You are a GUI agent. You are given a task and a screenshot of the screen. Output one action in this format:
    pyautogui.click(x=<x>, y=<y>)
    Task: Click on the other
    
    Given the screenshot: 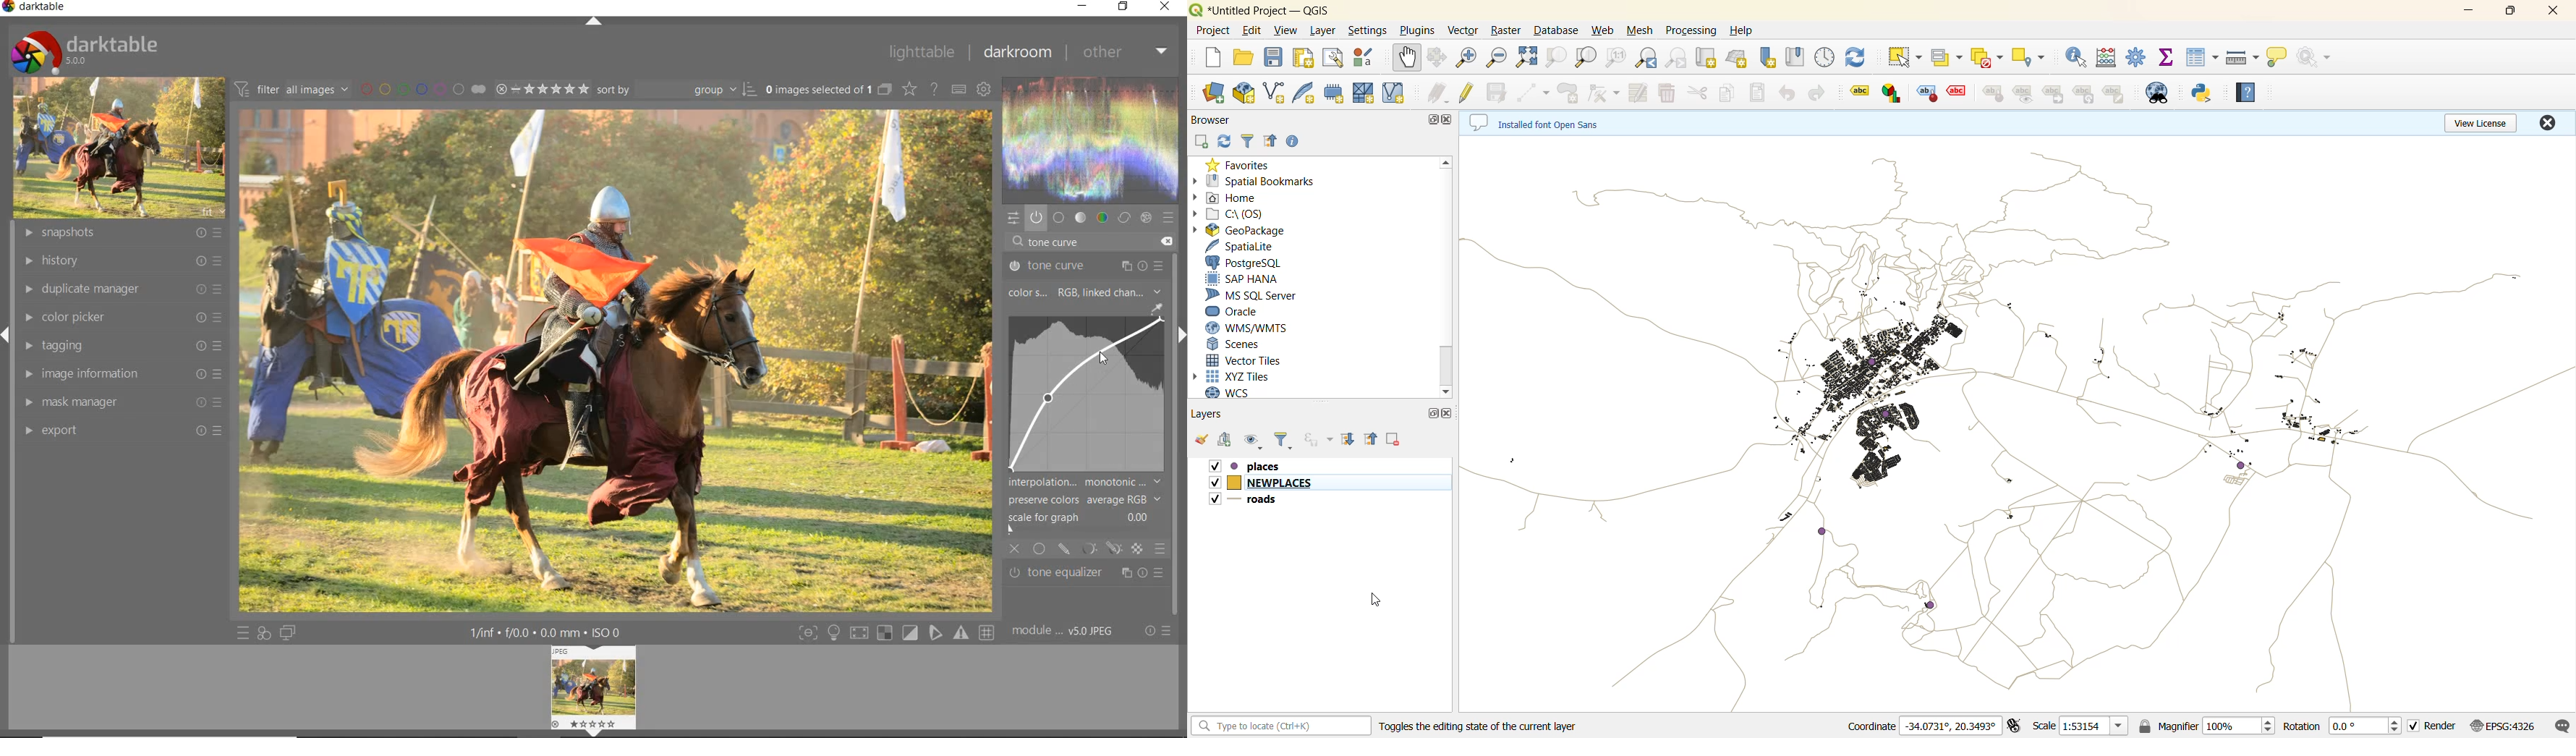 What is the action you would take?
    pyautogui.click(x=1124, y=52)
    